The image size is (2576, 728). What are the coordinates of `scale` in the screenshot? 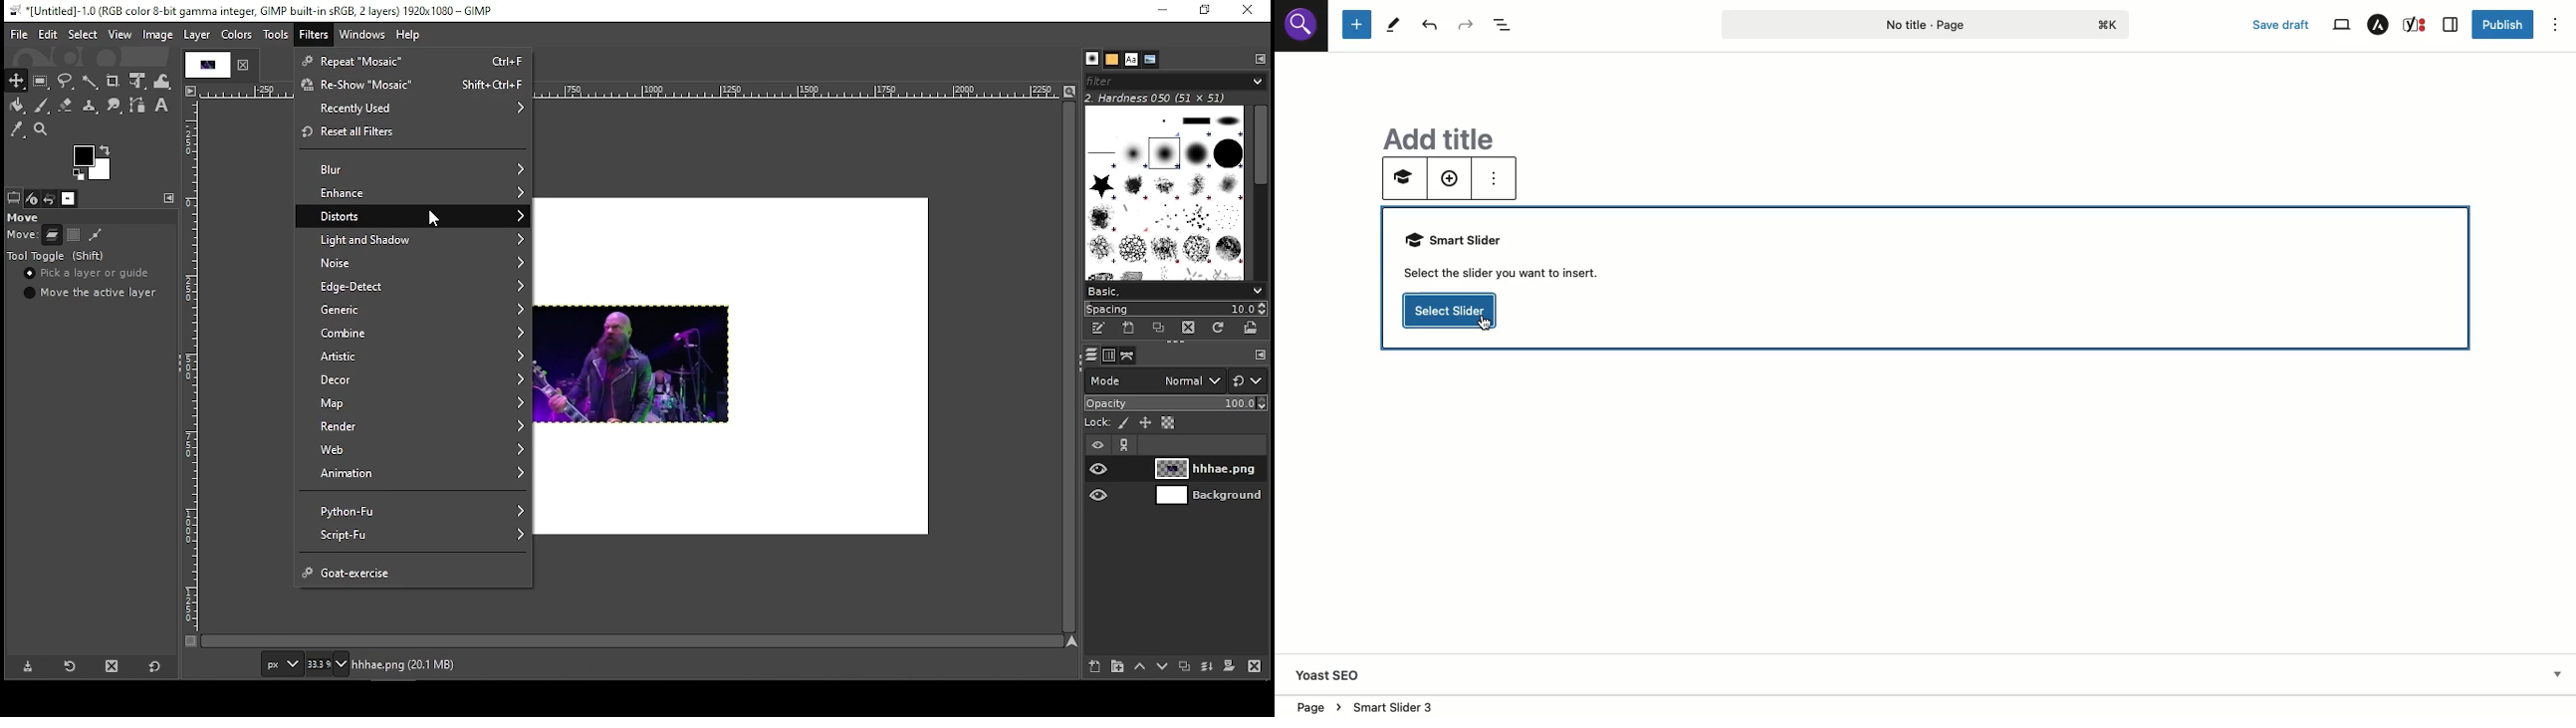 It's located at (193, 366).